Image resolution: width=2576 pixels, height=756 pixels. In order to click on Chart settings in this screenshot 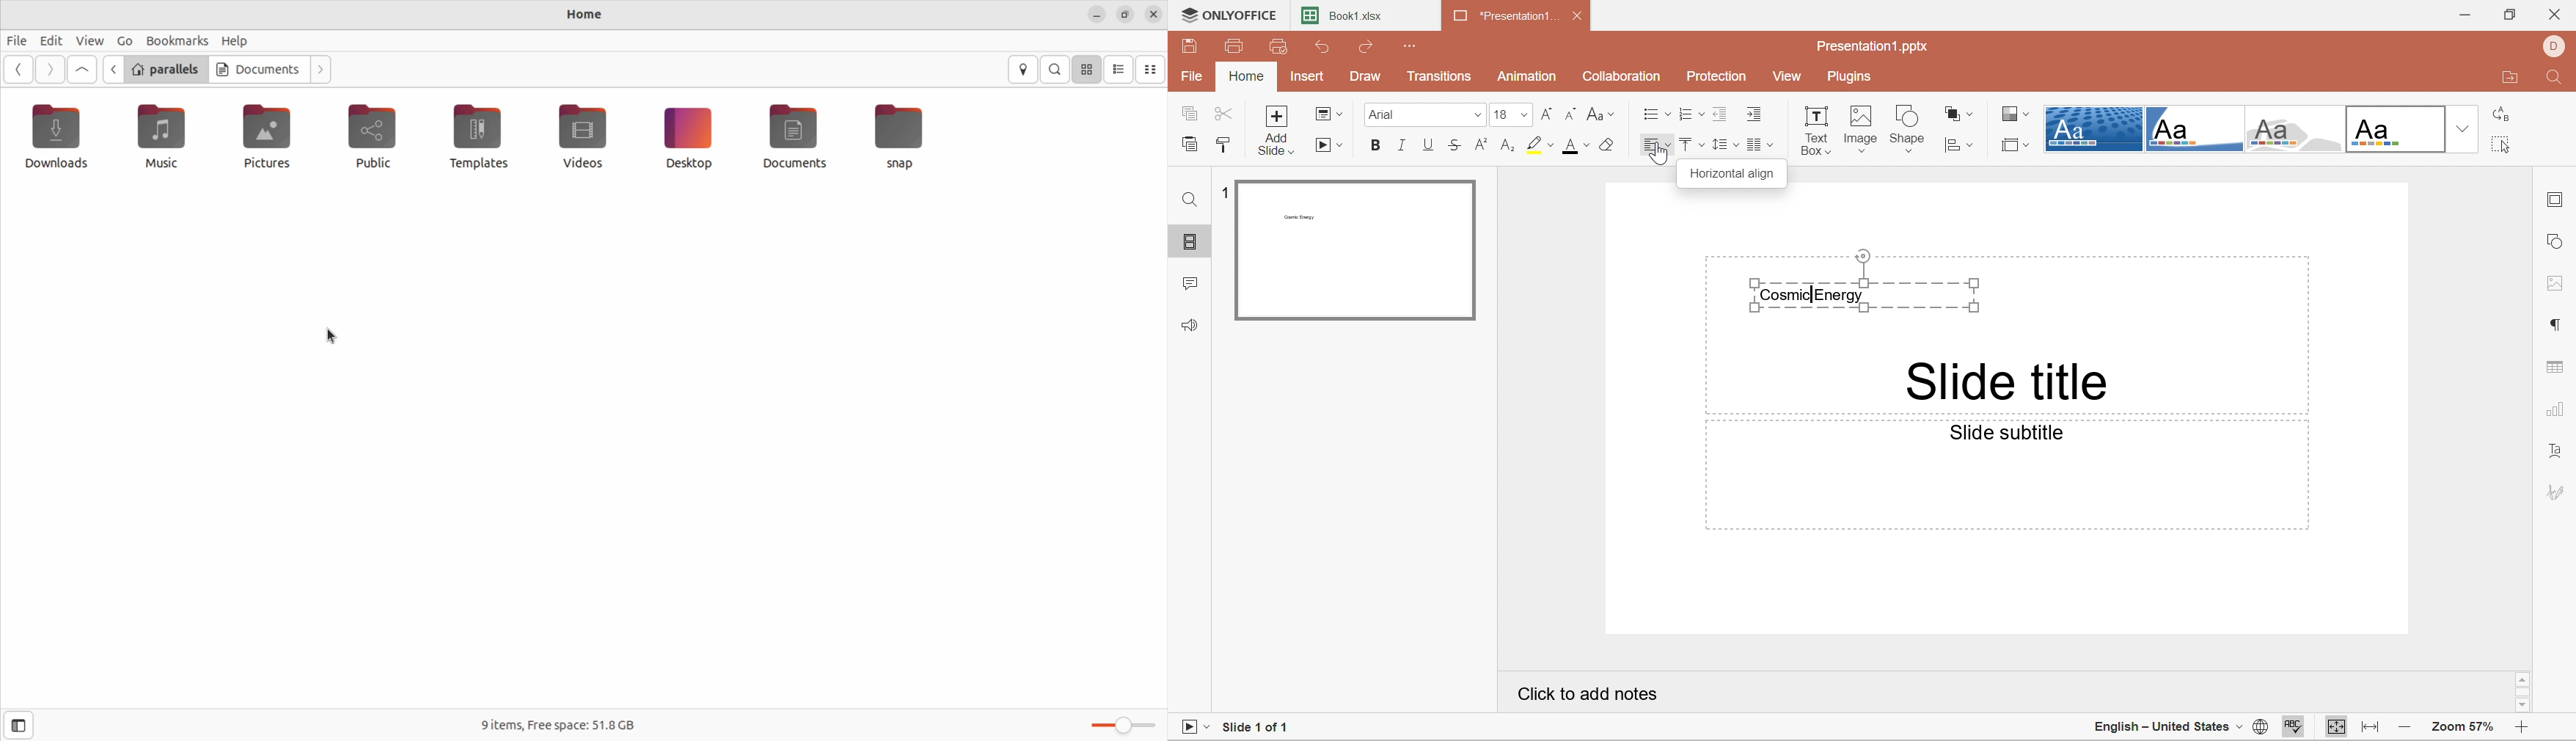, I will do `click(2557, 412)`.